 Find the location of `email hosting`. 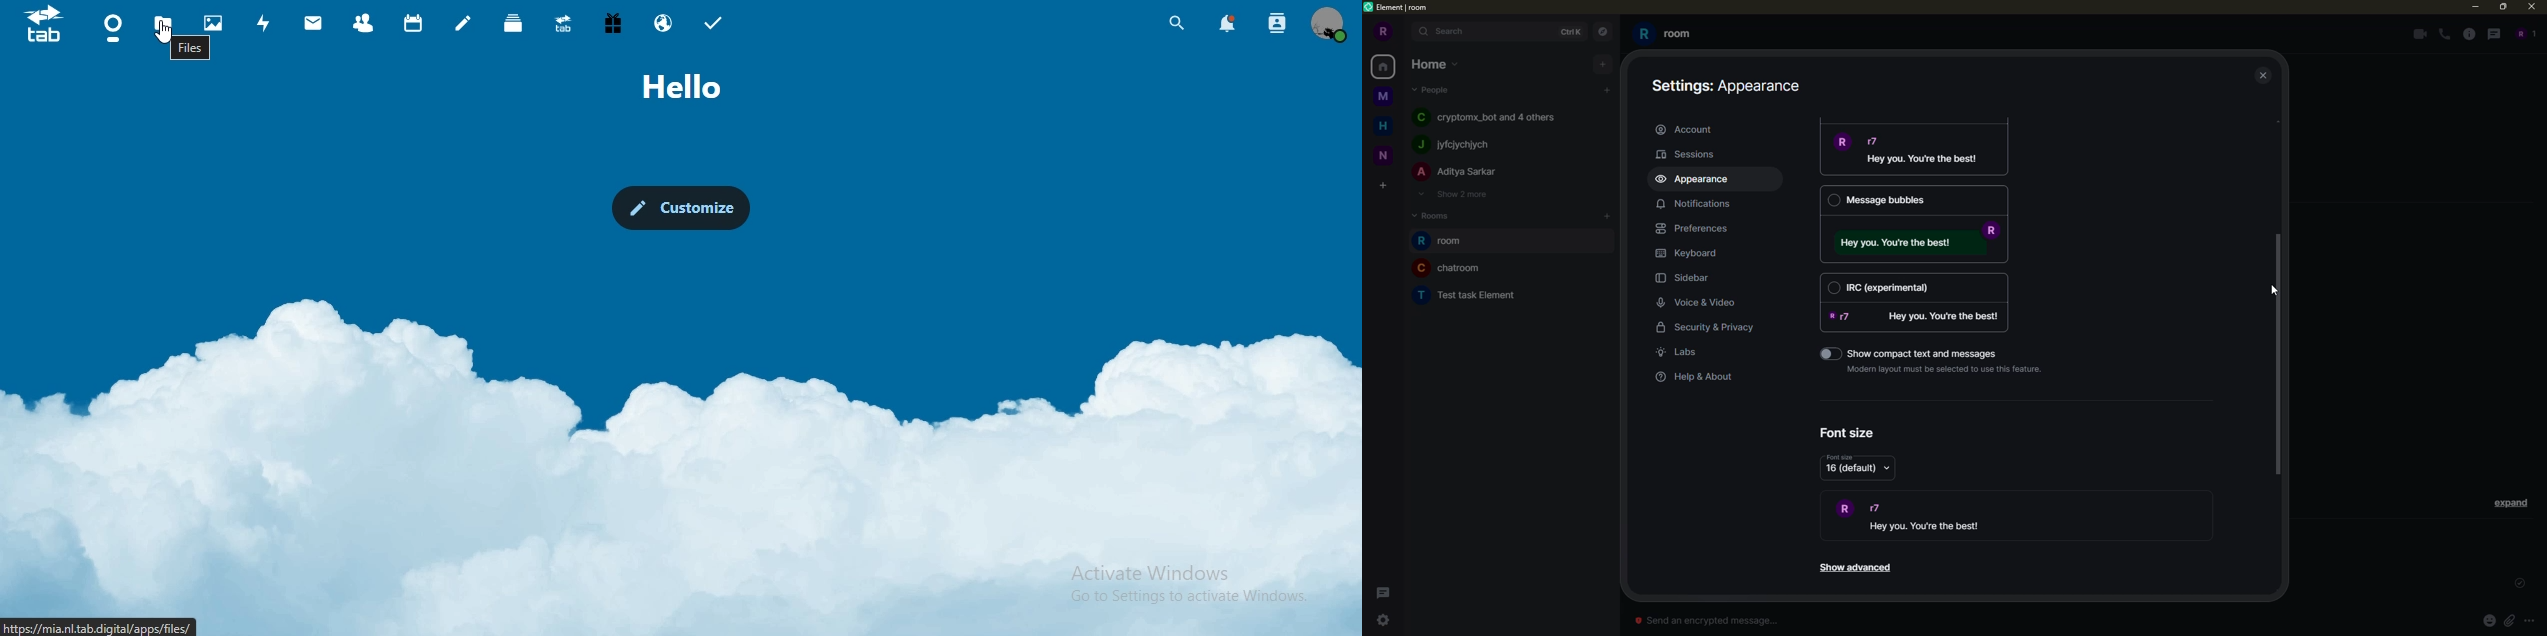

email hosting is located at coordinates (664, 25).